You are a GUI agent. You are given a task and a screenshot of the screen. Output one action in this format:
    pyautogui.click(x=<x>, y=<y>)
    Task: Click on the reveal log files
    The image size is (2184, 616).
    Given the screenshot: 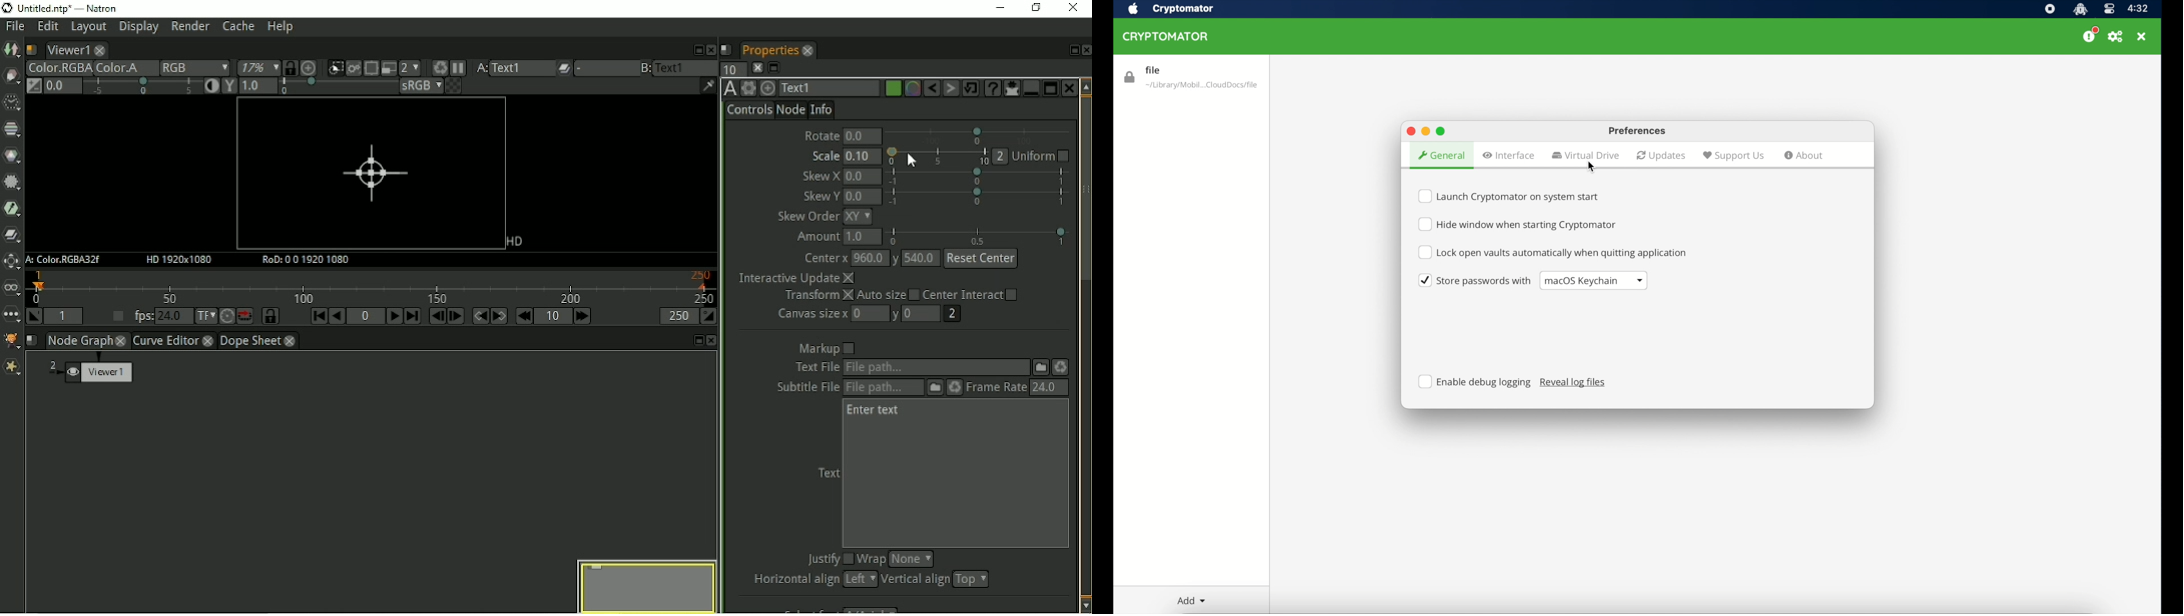 What is the action you would take?
    pyautogui.click(x=1576, y=382)
    